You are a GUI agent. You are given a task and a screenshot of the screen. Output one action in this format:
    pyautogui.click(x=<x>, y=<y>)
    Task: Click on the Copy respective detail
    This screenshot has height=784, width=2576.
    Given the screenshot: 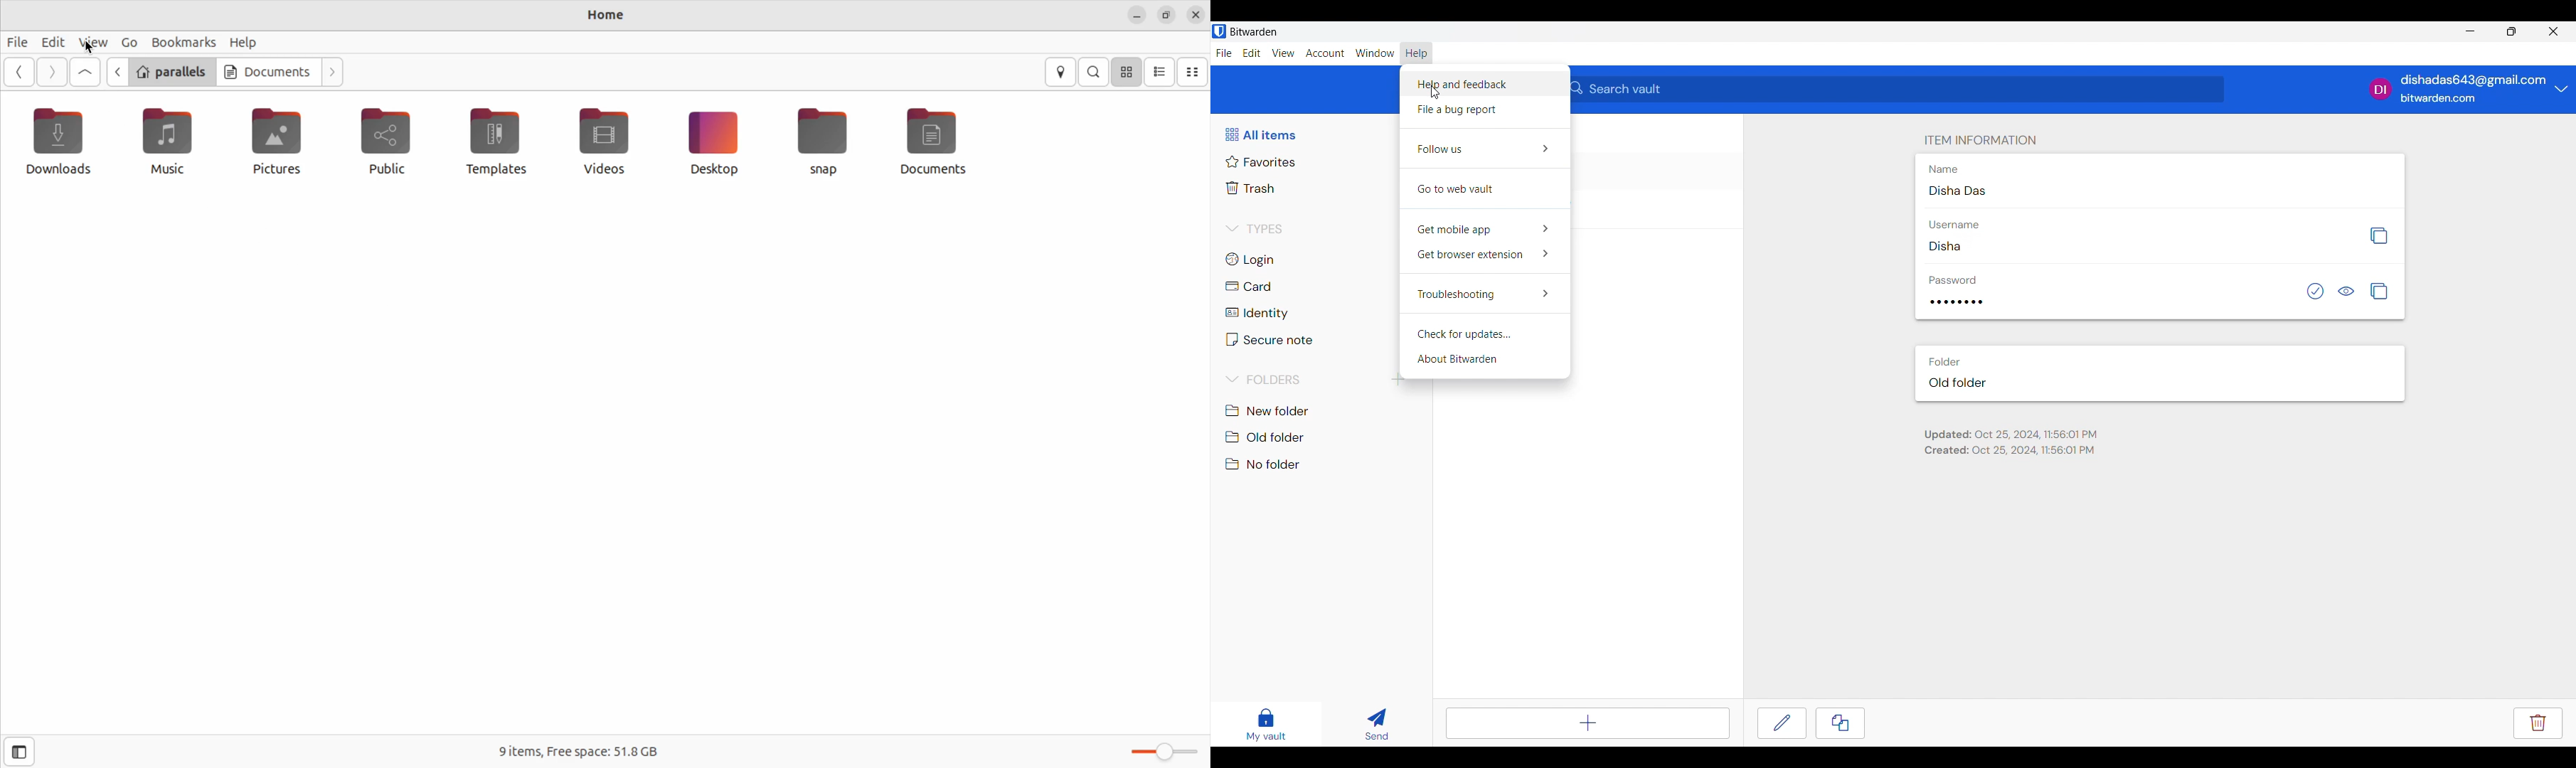 What is the action you would take?
    pyautogui.click(x=2378, y=236)
    